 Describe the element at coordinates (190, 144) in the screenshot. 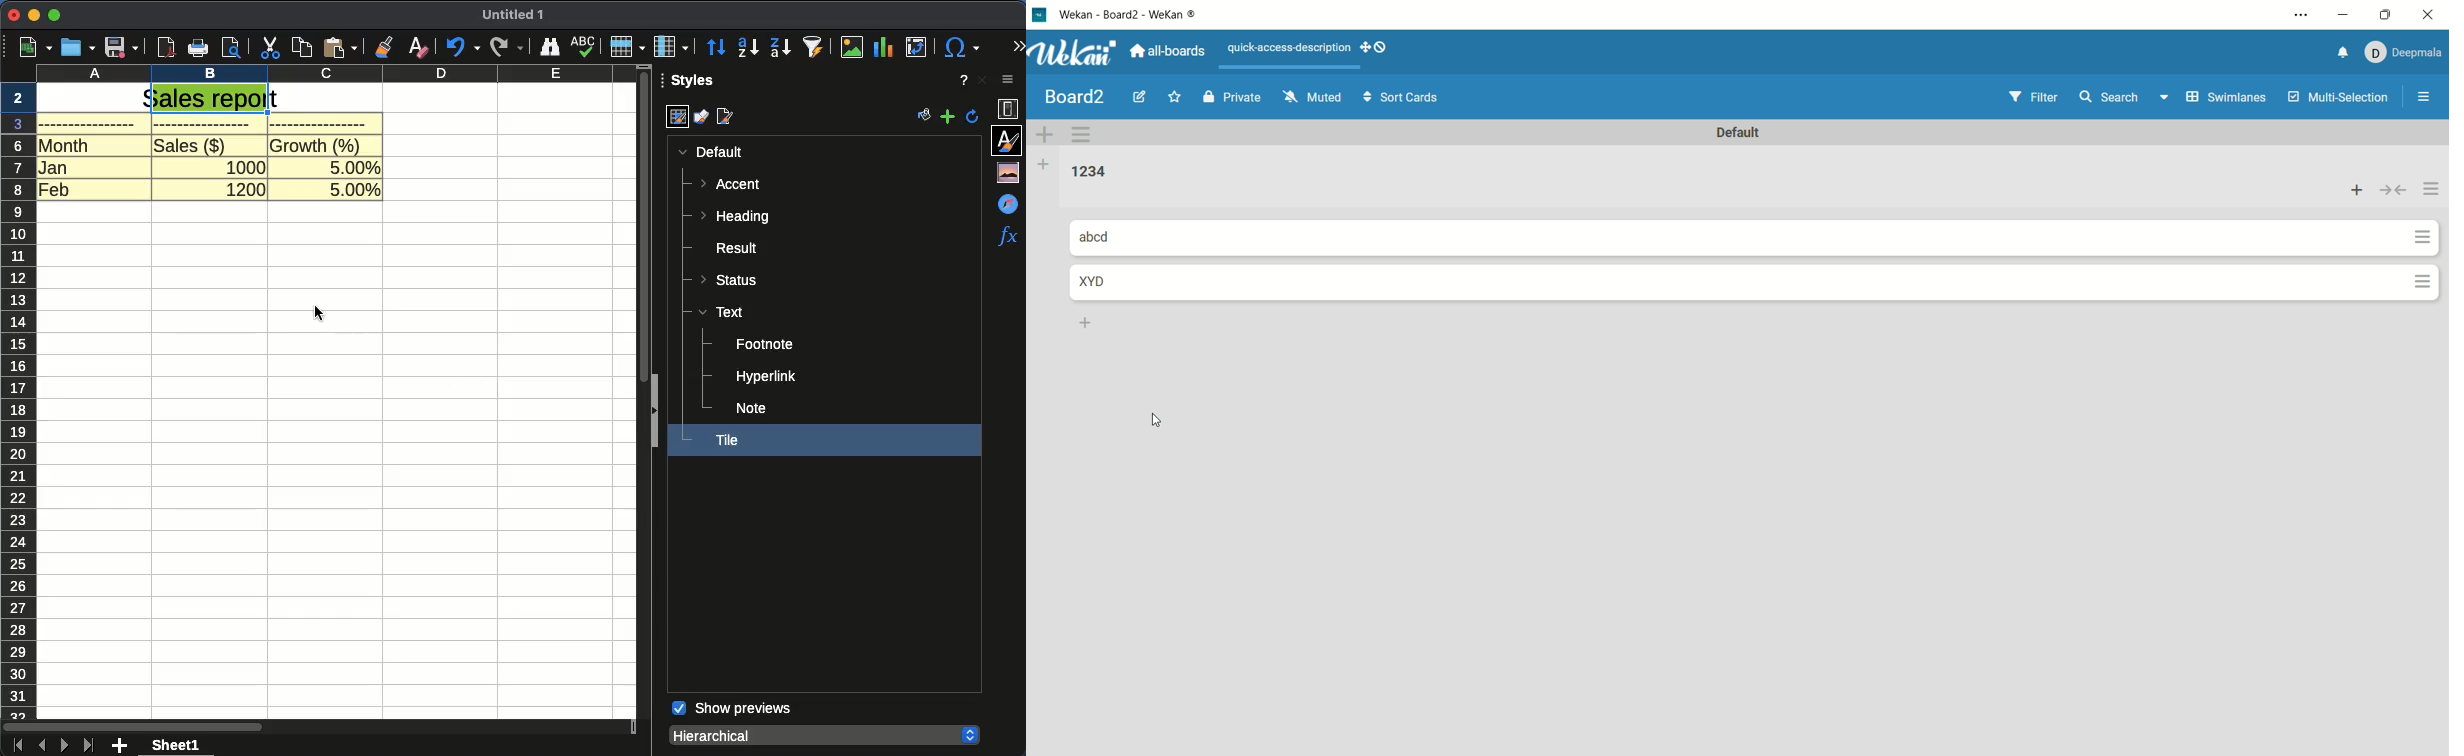

I see `sales($)` at that location.